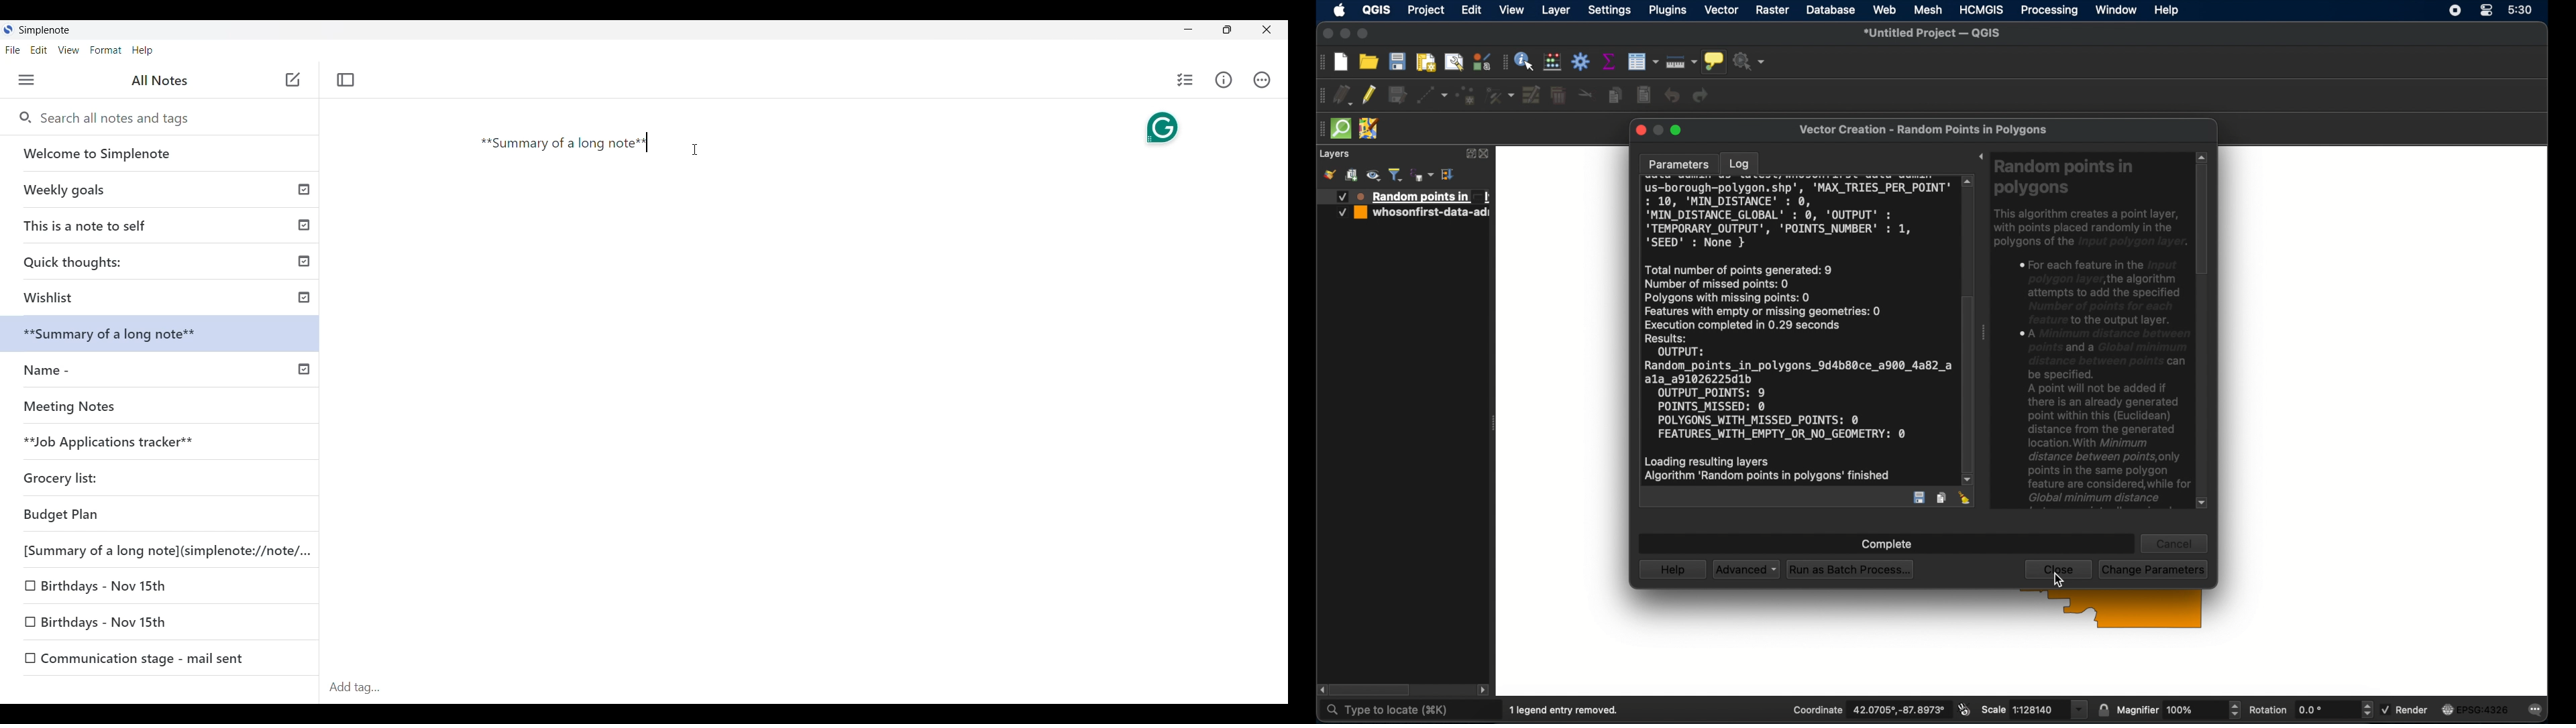  What do you see at coordinates (1321, 62) in the screenshot?
I see `drag handle` at bounding box center [1321, 62].